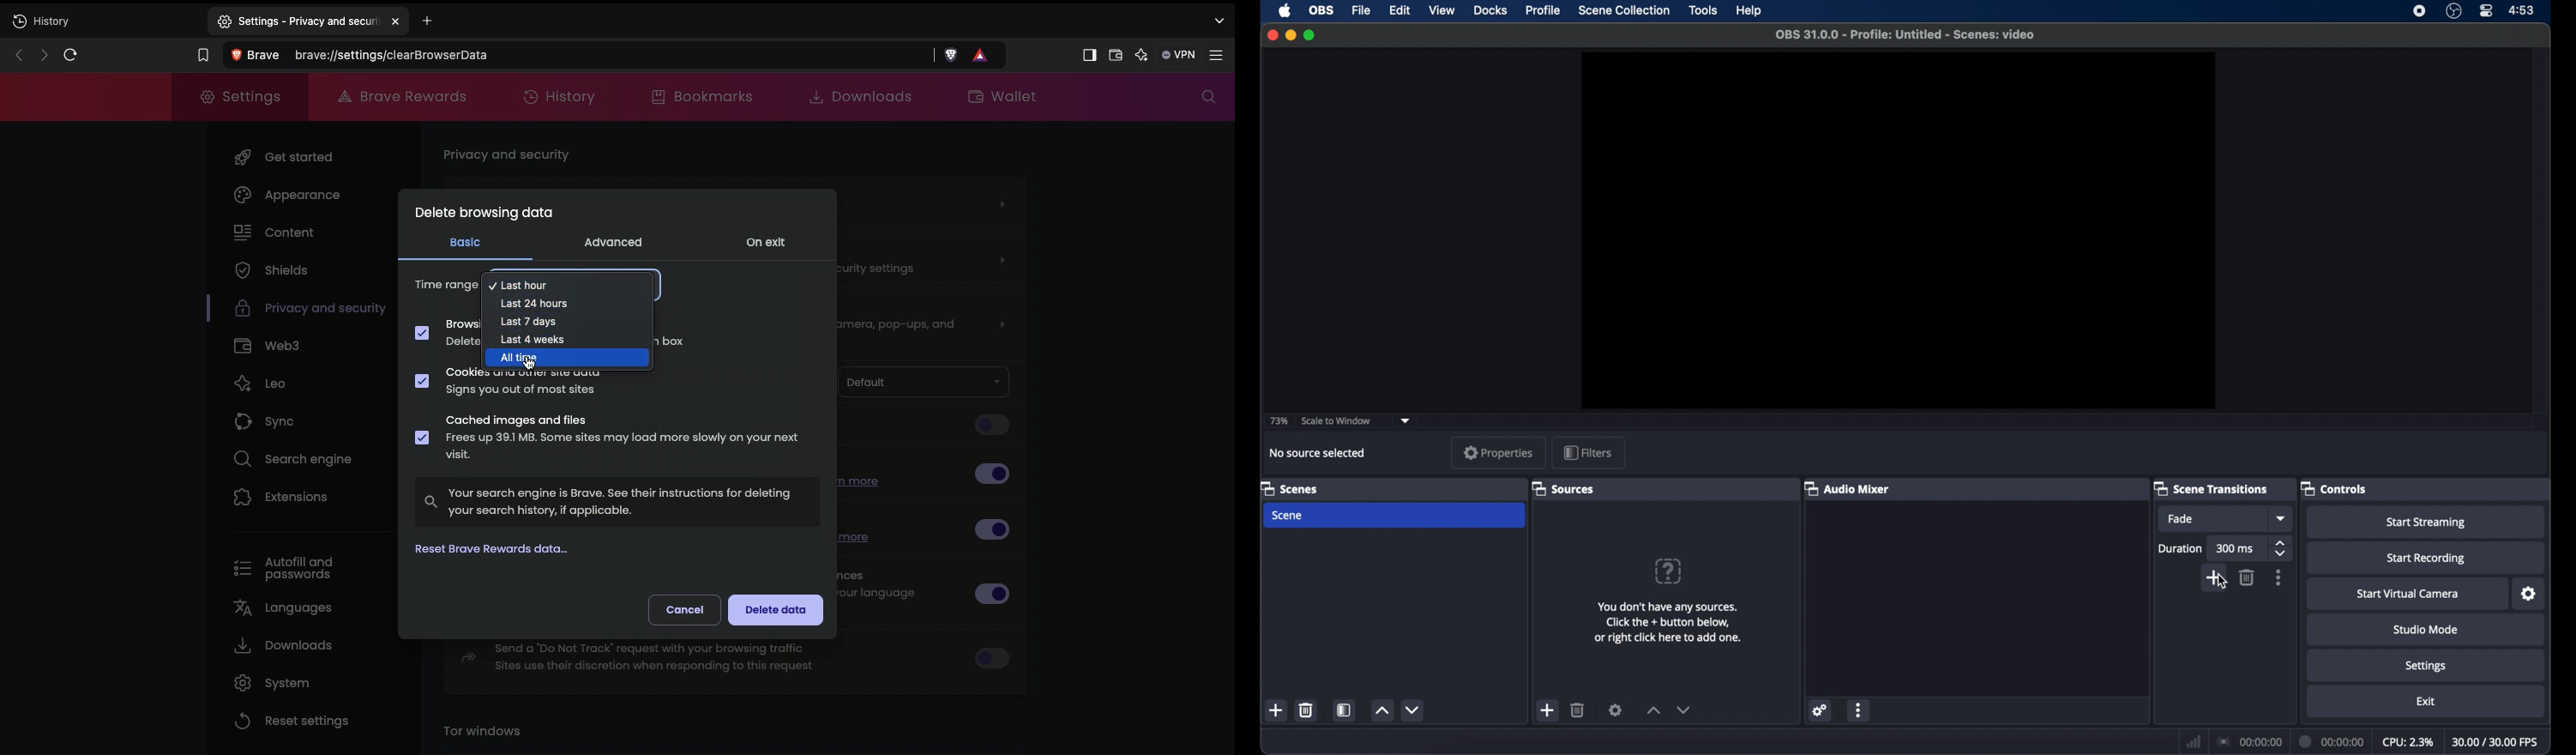 The height and width of the screenshot is (756, 2576). Describe the element at coordinates (2282, 518) in the screenshot. I see `dropdown` at that location.